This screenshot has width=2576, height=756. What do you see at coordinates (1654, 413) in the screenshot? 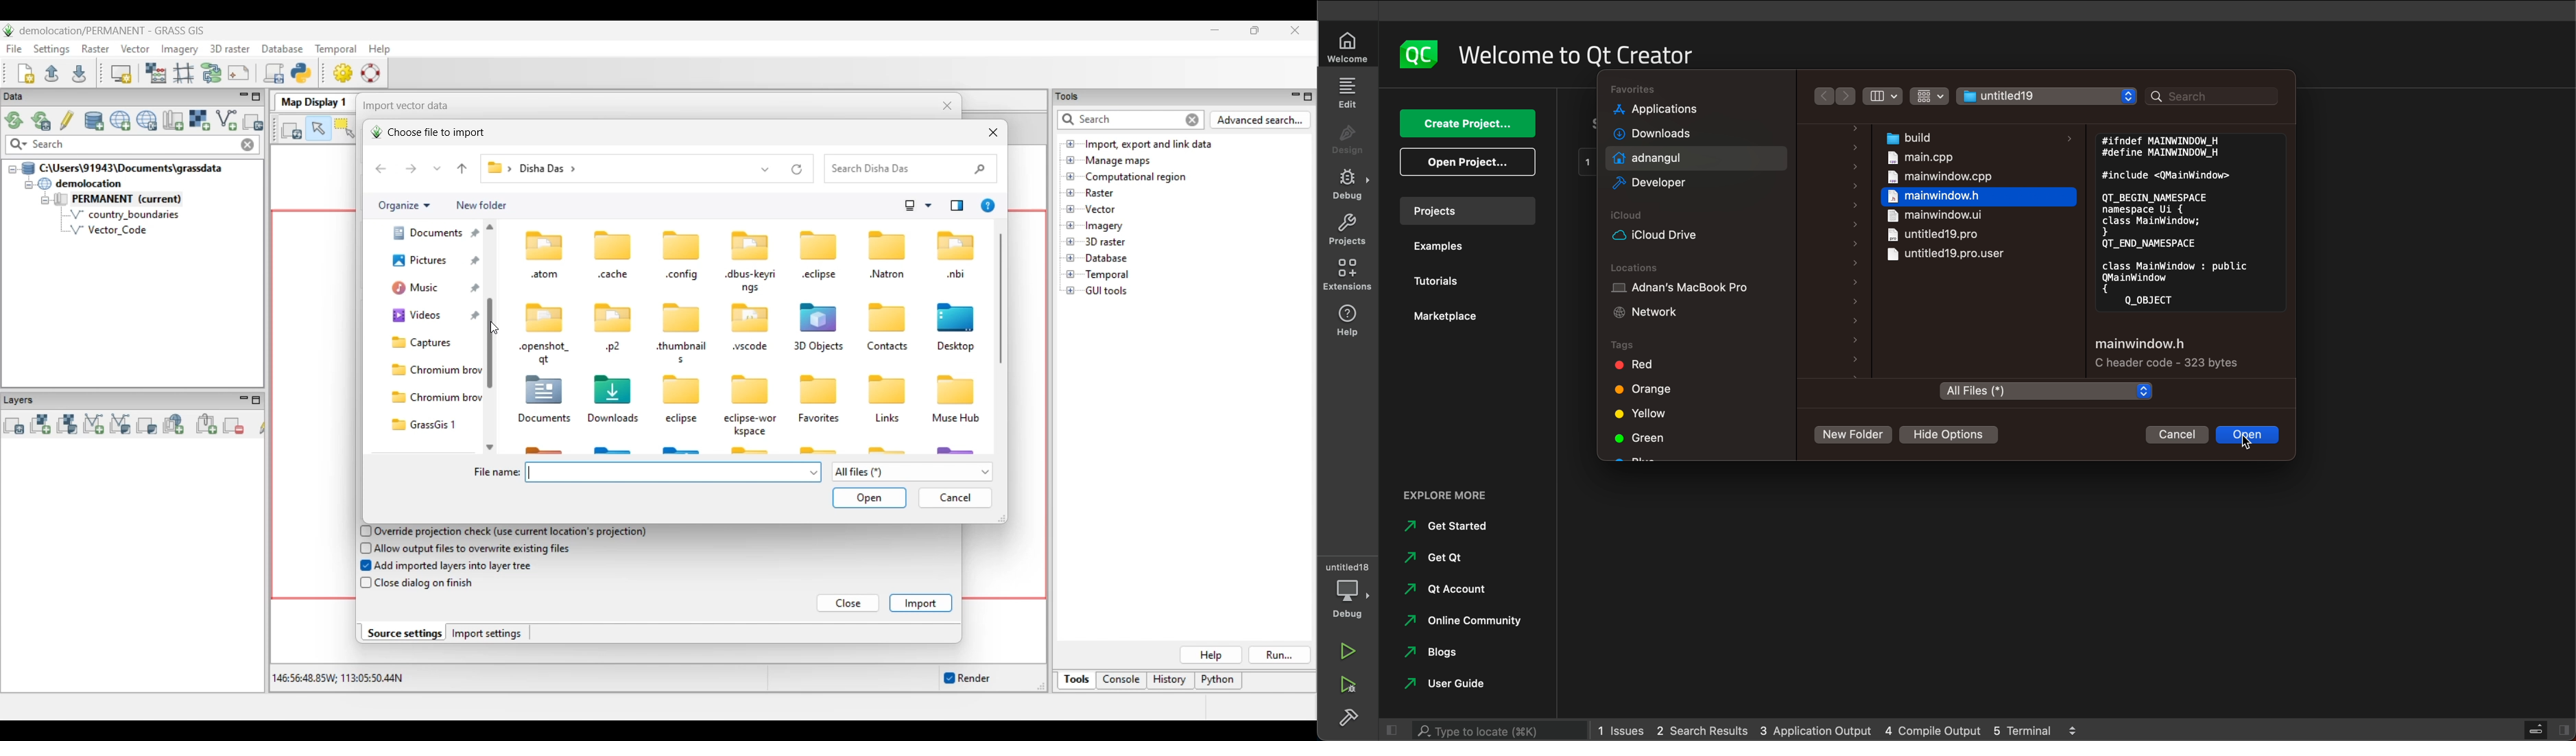
I see `yellow` at bounding box center [1654, 413].